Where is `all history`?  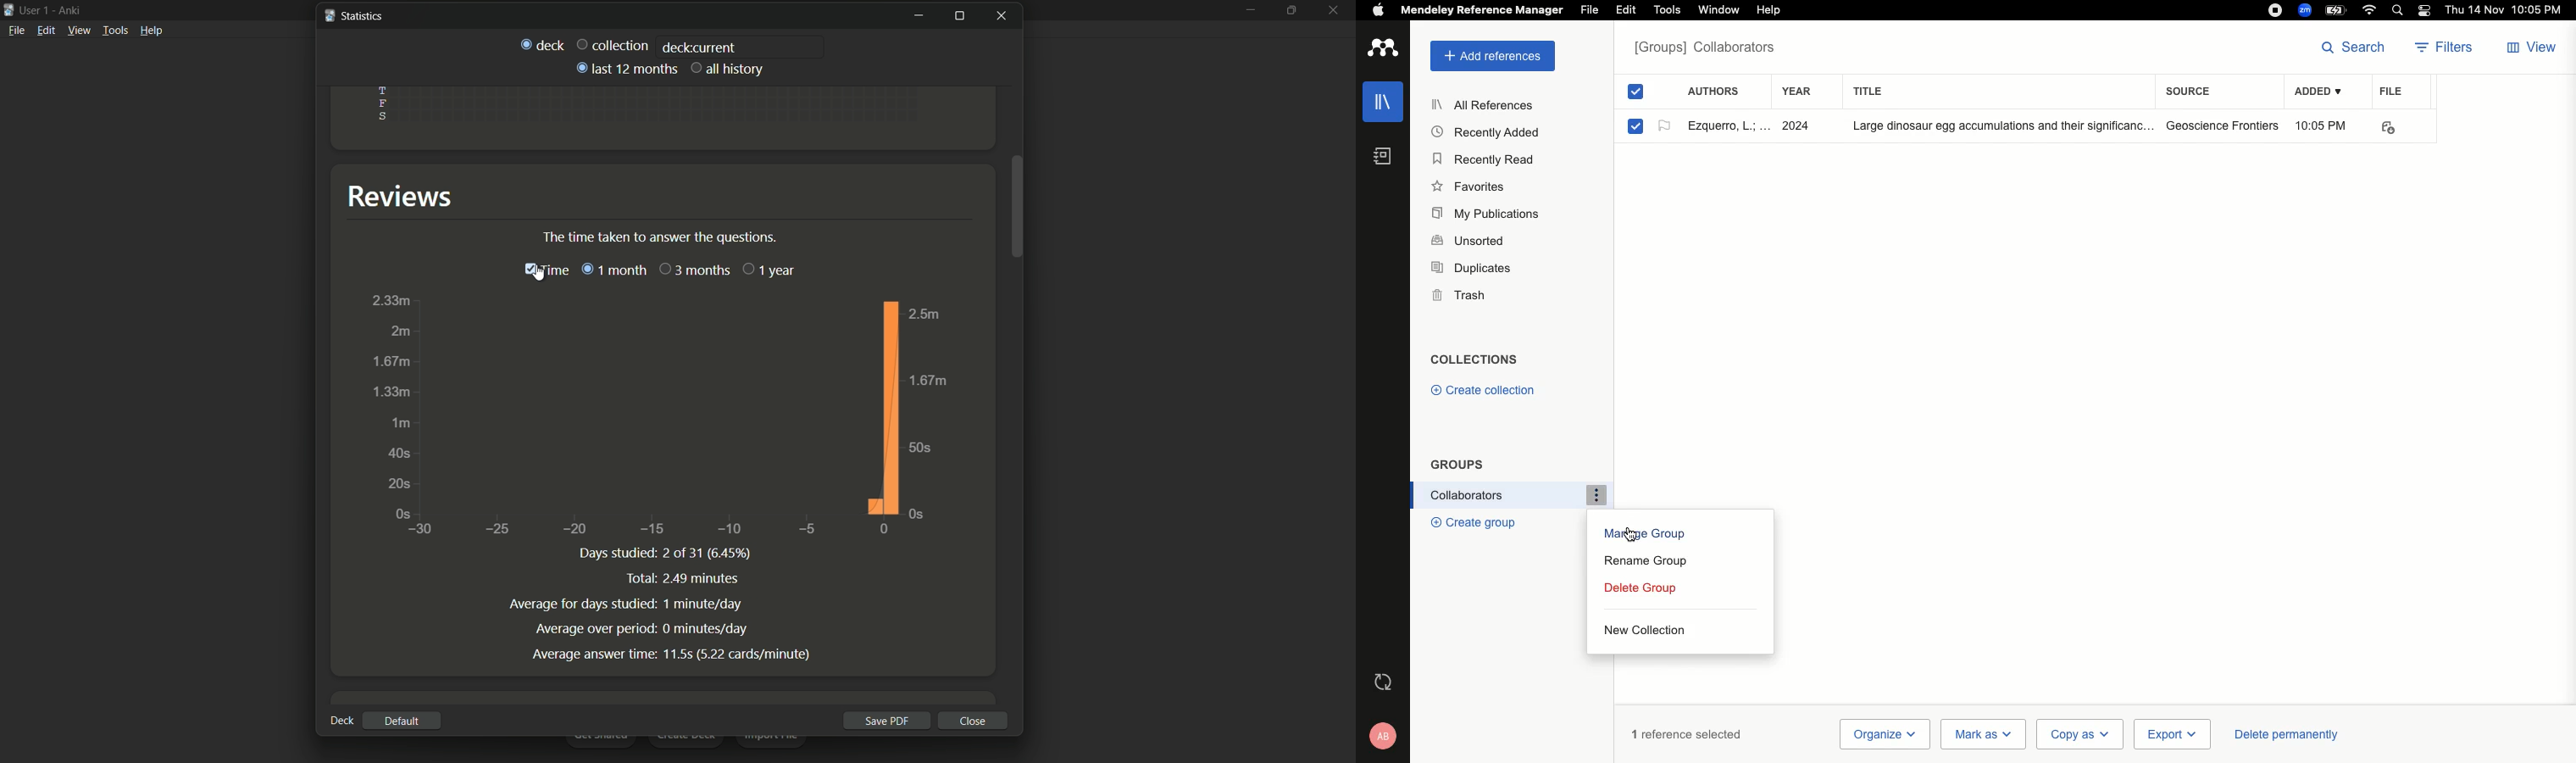 all history is located at coordinates (728, 68).